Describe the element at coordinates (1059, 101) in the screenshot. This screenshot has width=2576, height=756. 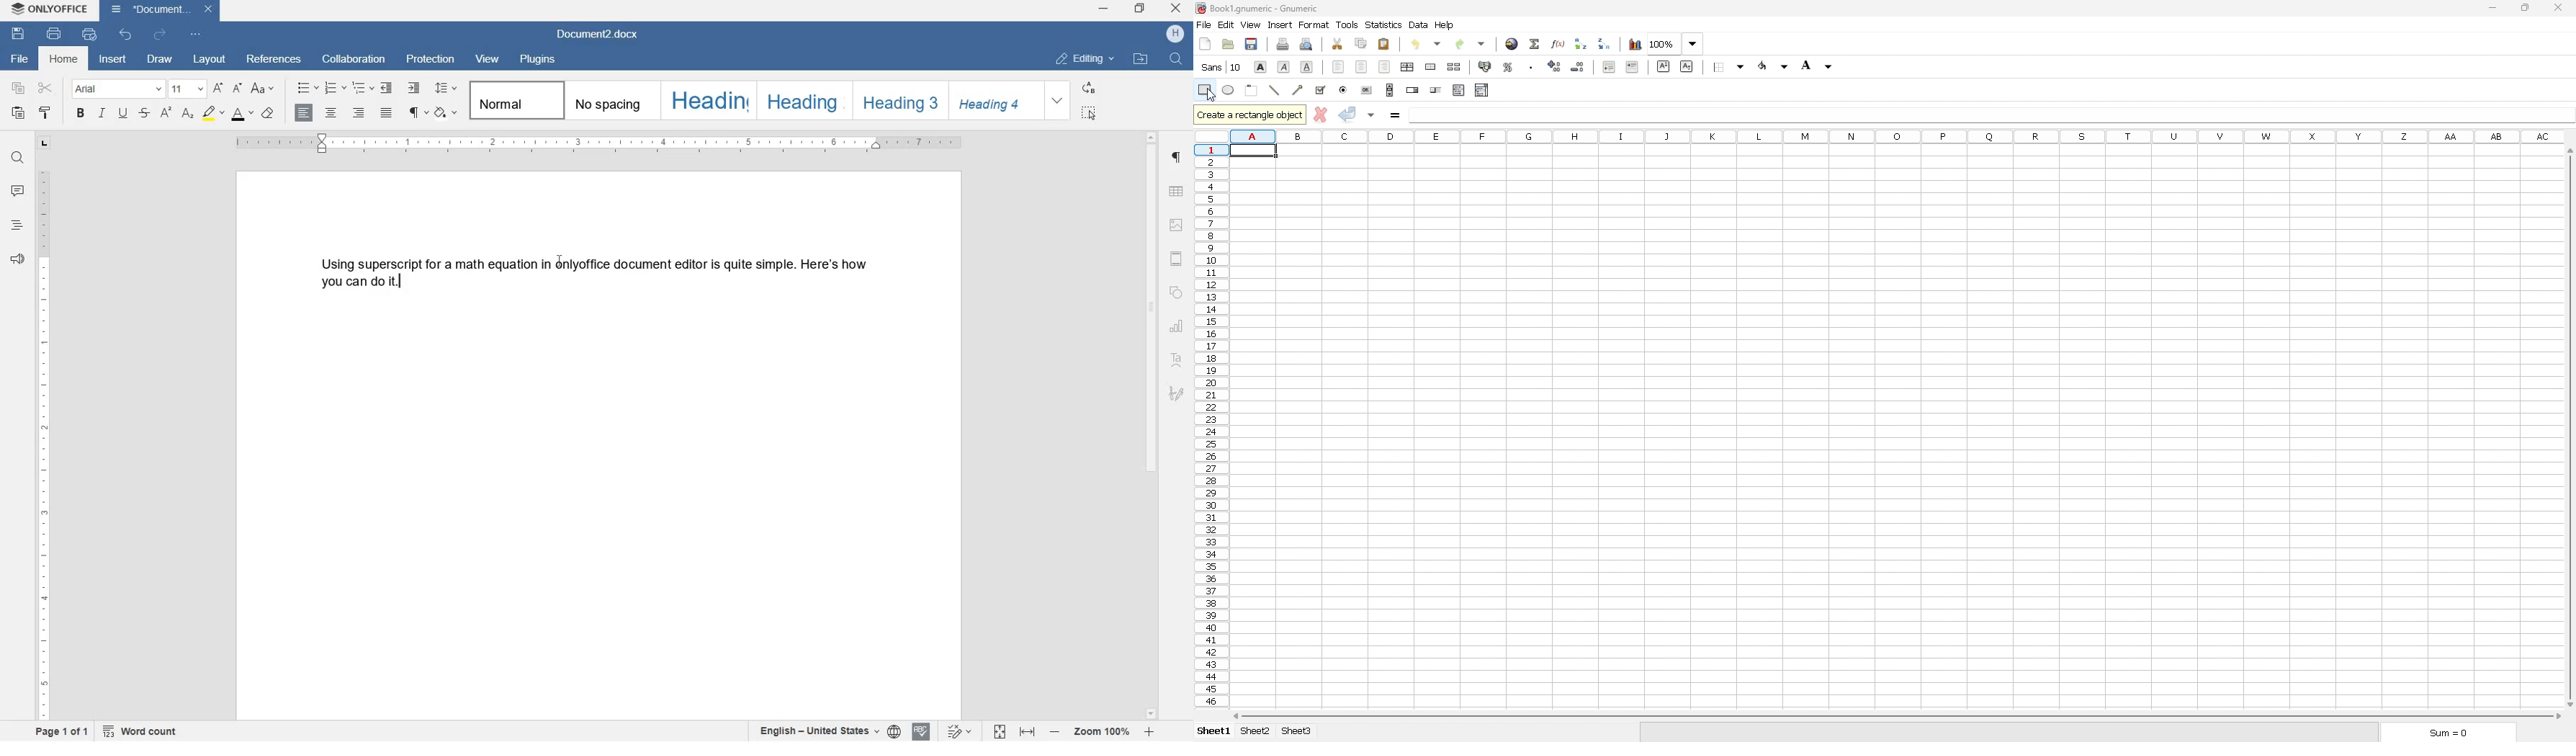
I see `EXPAND FORMATTING STYLE` at that location.